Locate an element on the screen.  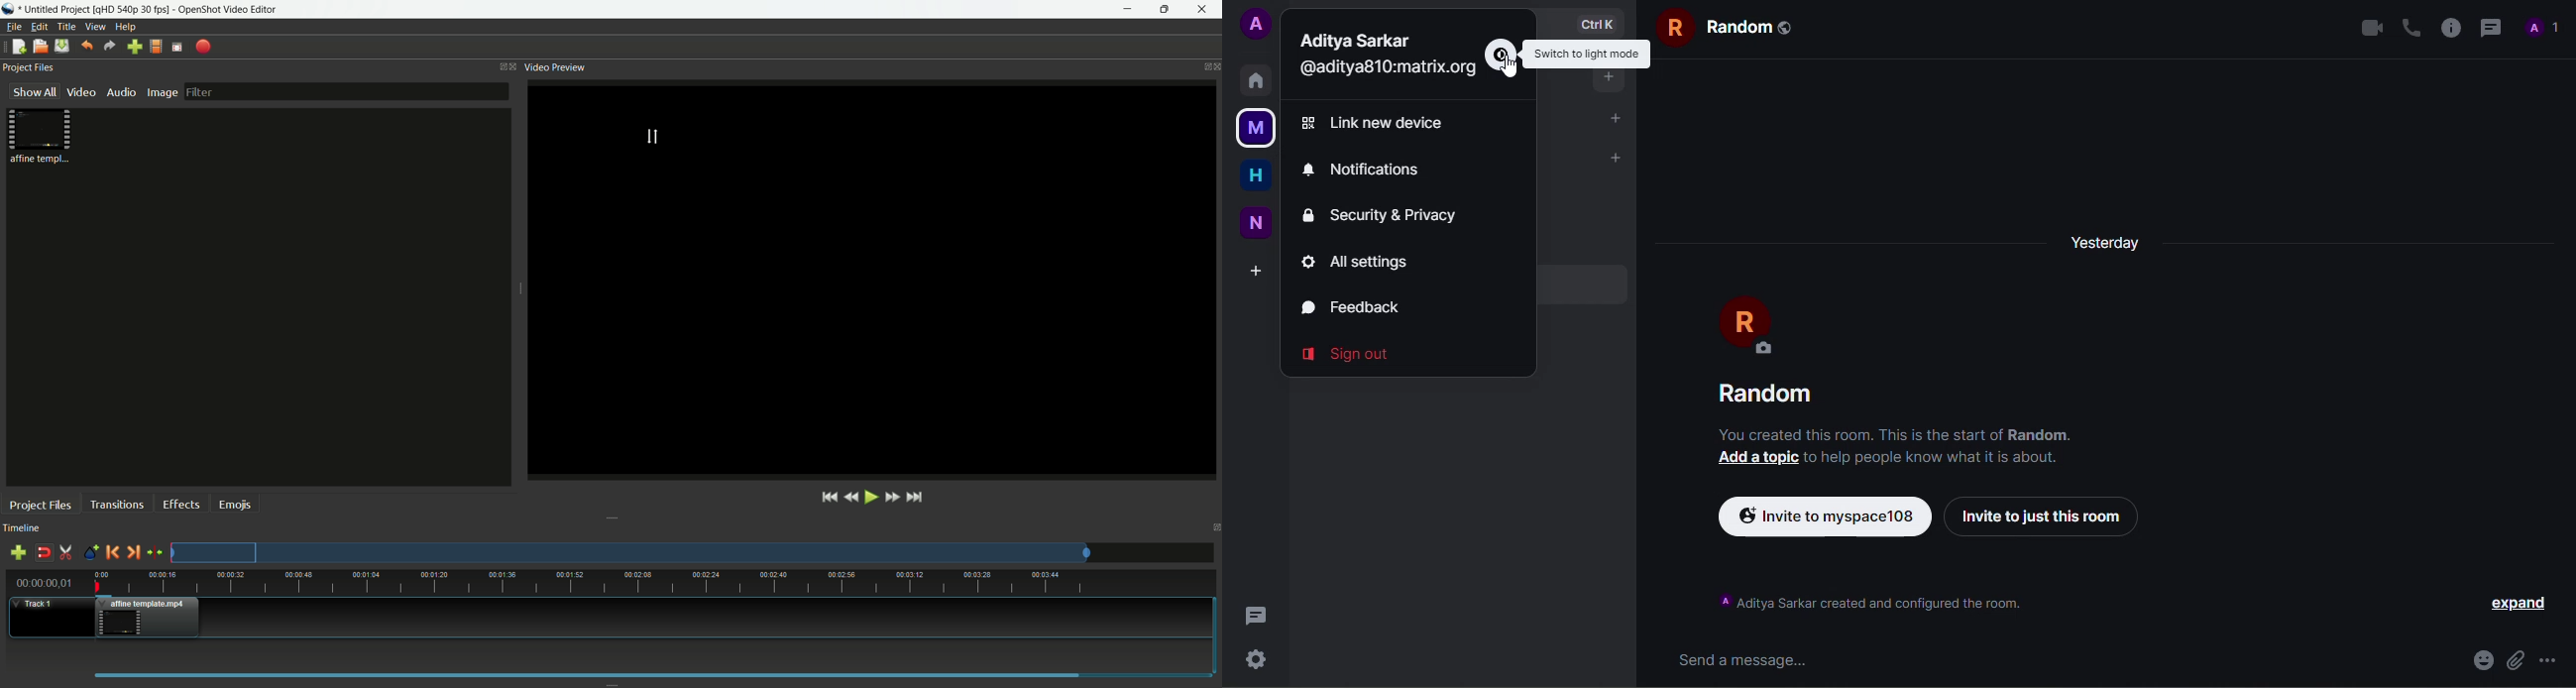
video call is located at coordinates (2371, 27).